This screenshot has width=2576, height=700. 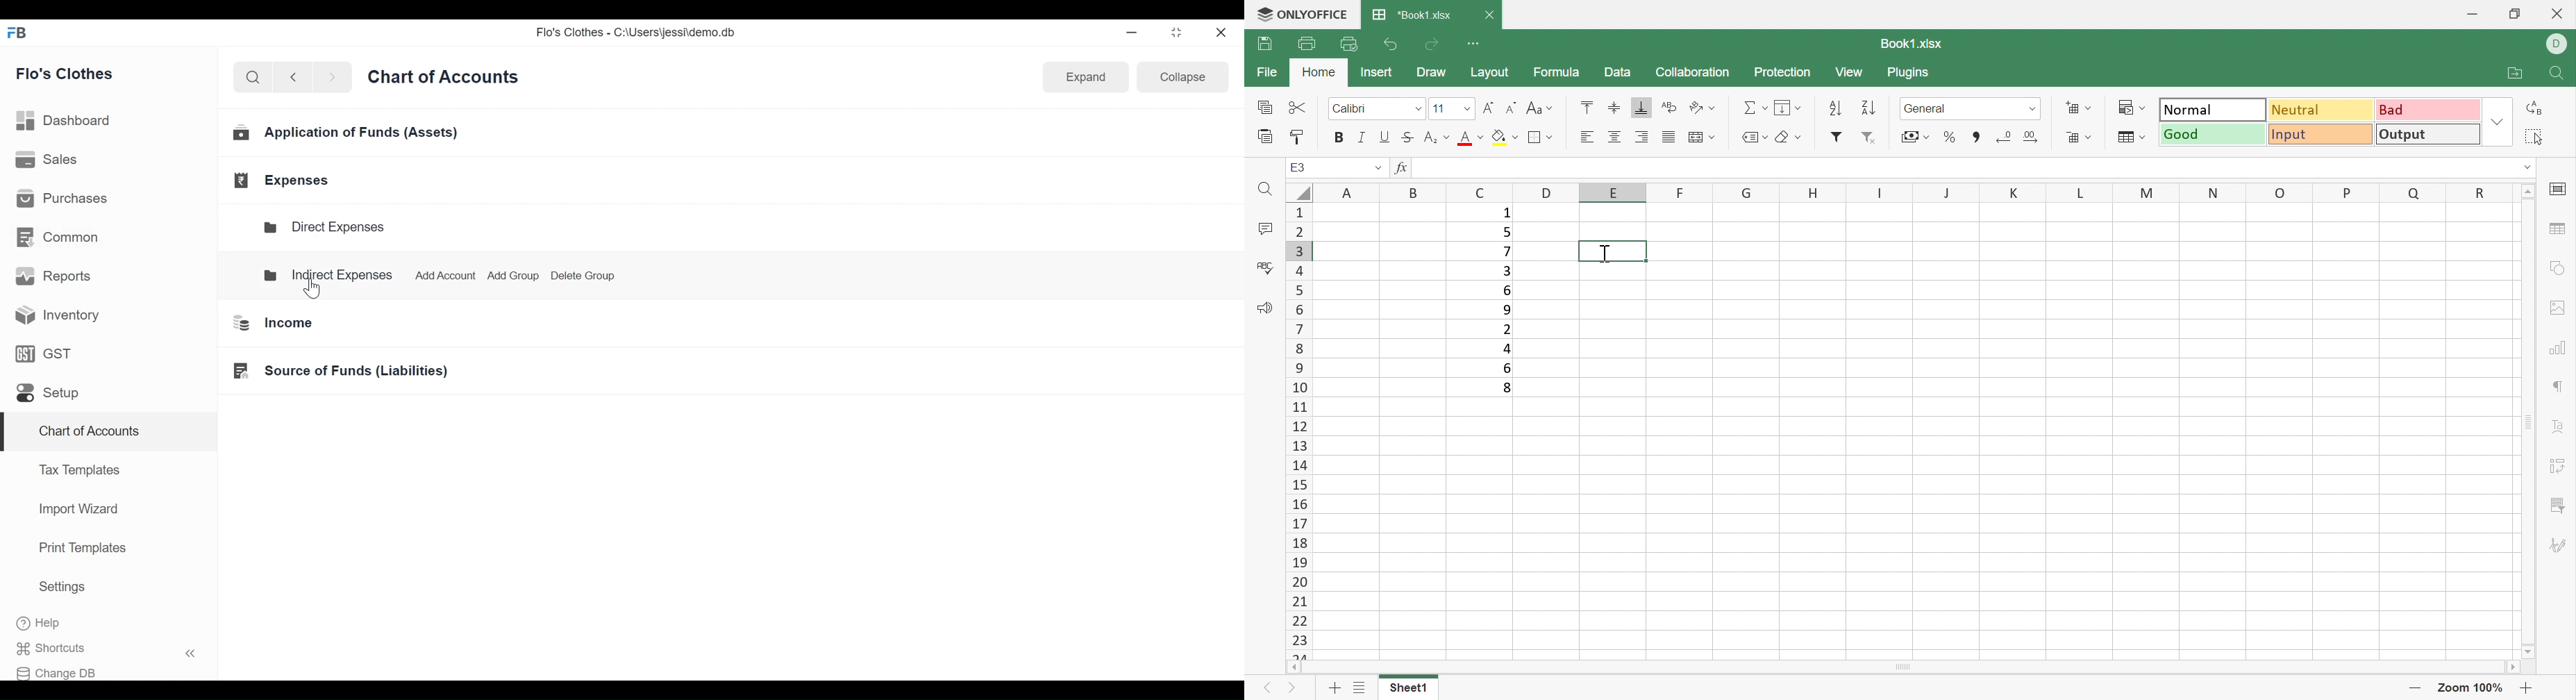 I want to click on Add Account, so click(x=442, y=273).